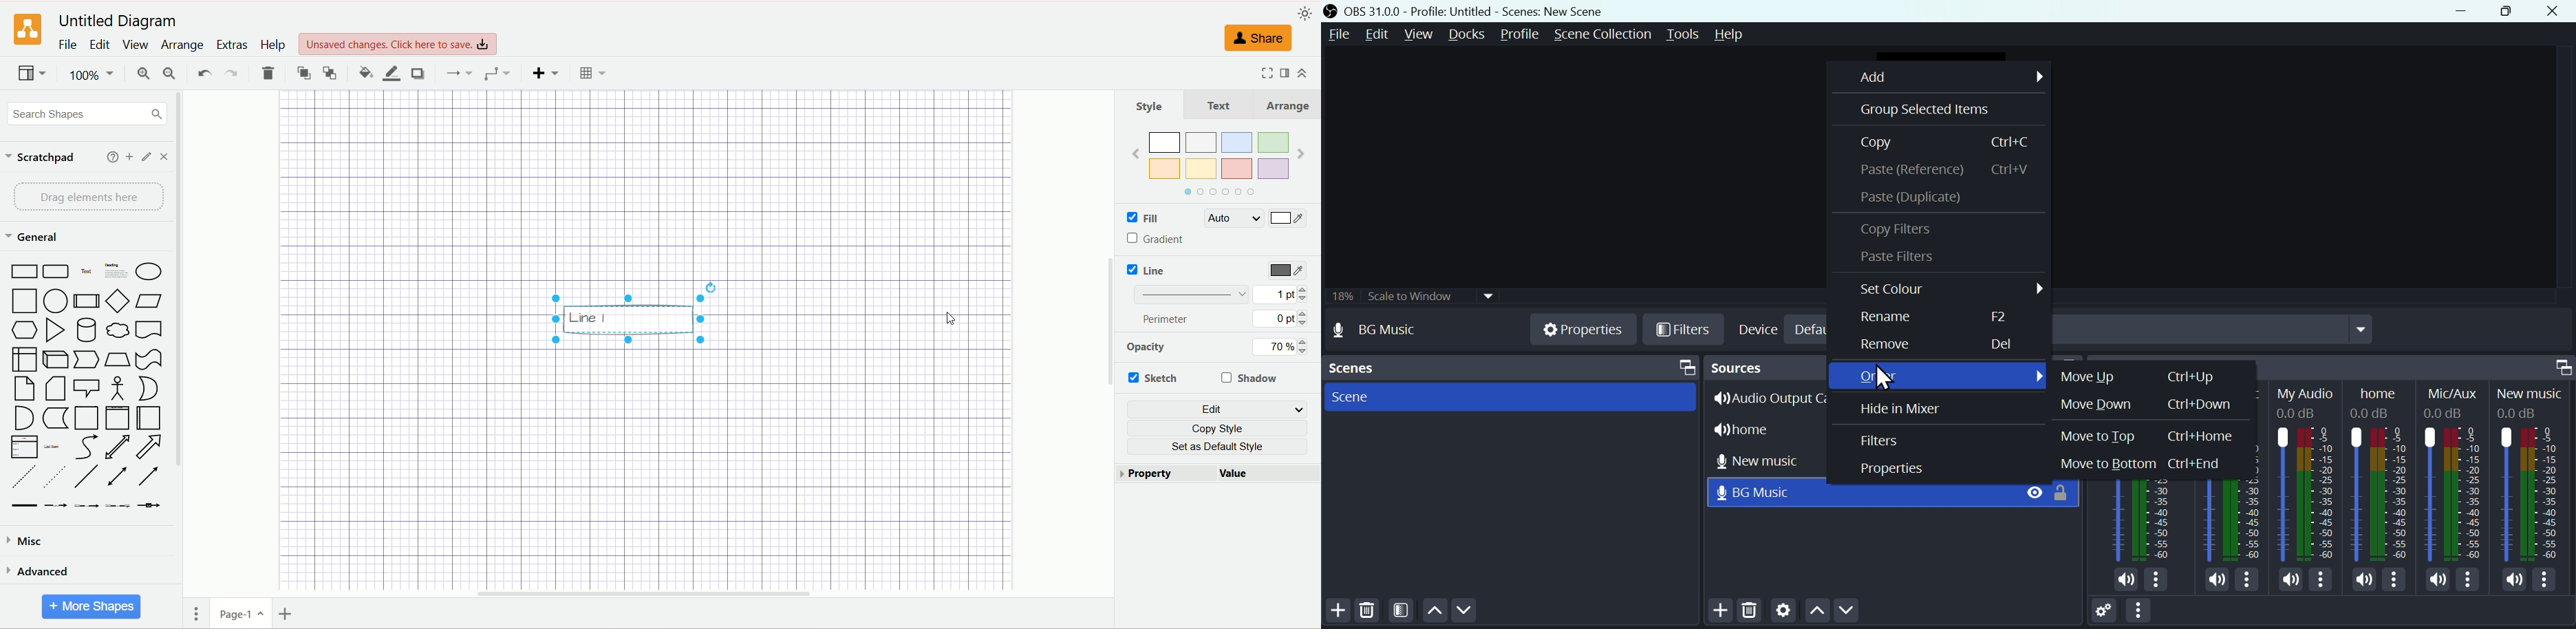 The height and width of the screenshot is (644, 2576). What do you see at coordinates (496, 73) in the screenshot?
I see `waypoint` at bounding box center [496, 73].